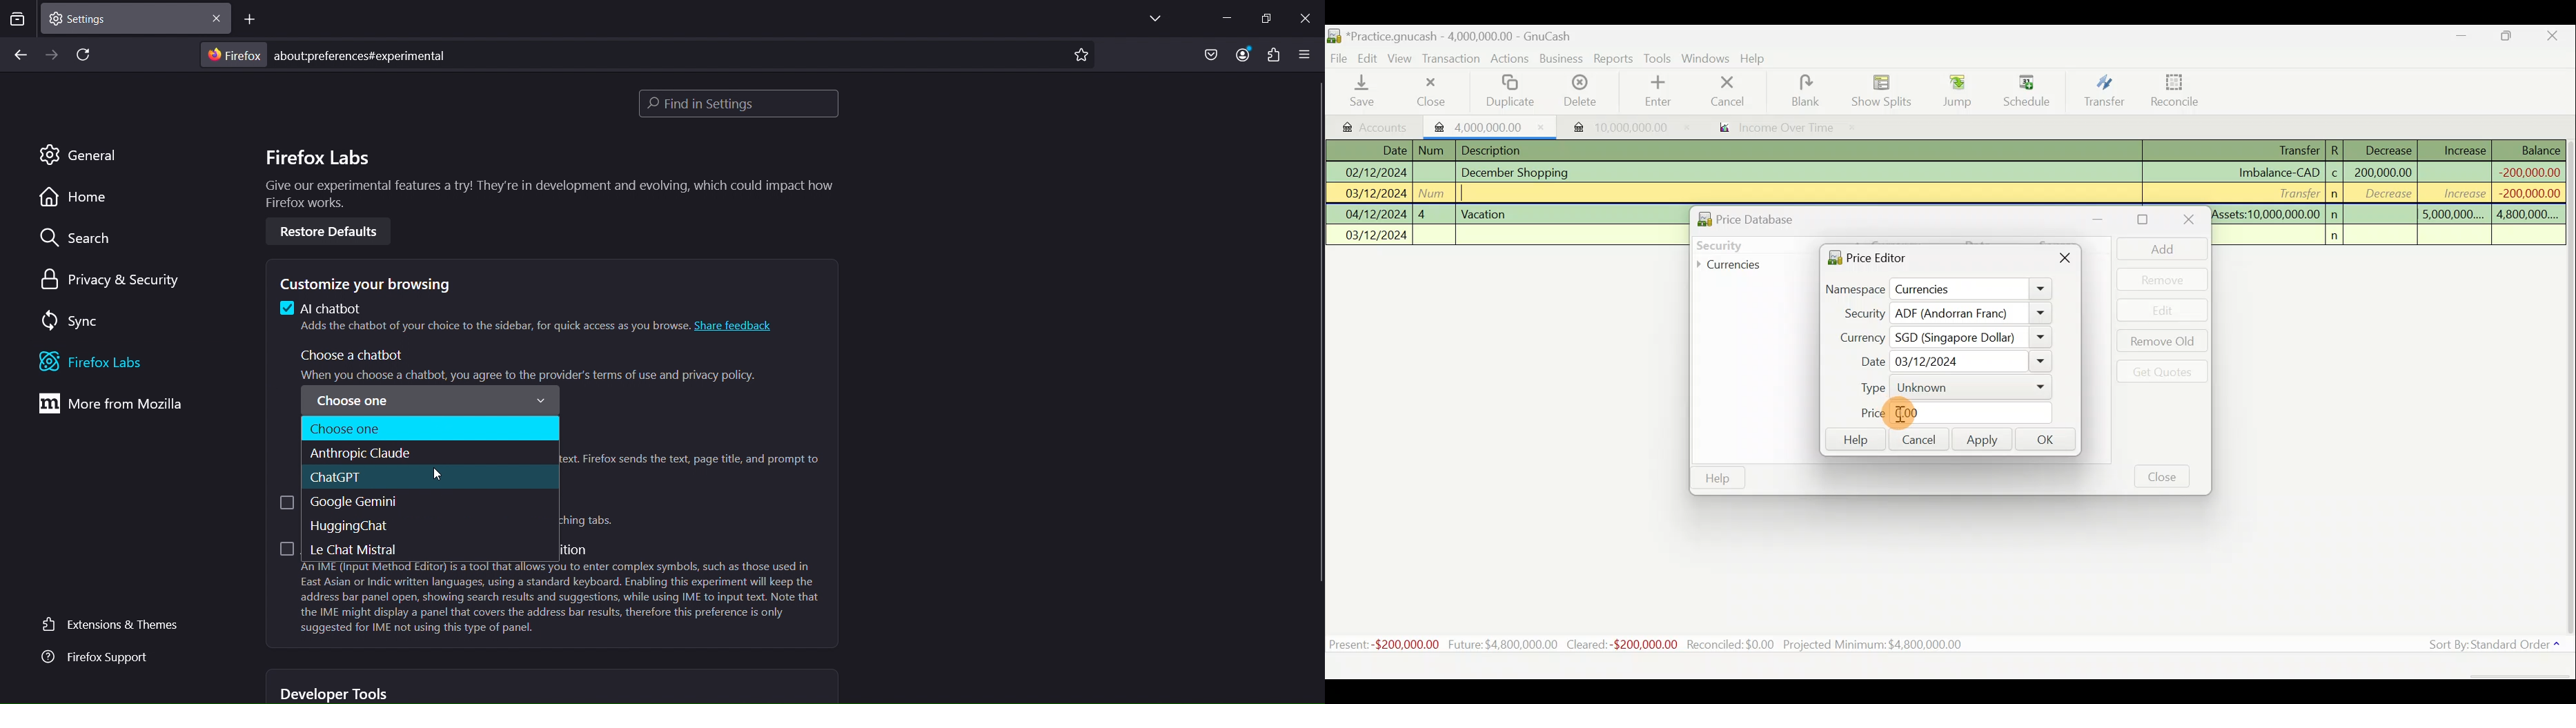  Describe the element at coordinates (115, 407) in the screenshot. I see `move from mozilla` at that location.